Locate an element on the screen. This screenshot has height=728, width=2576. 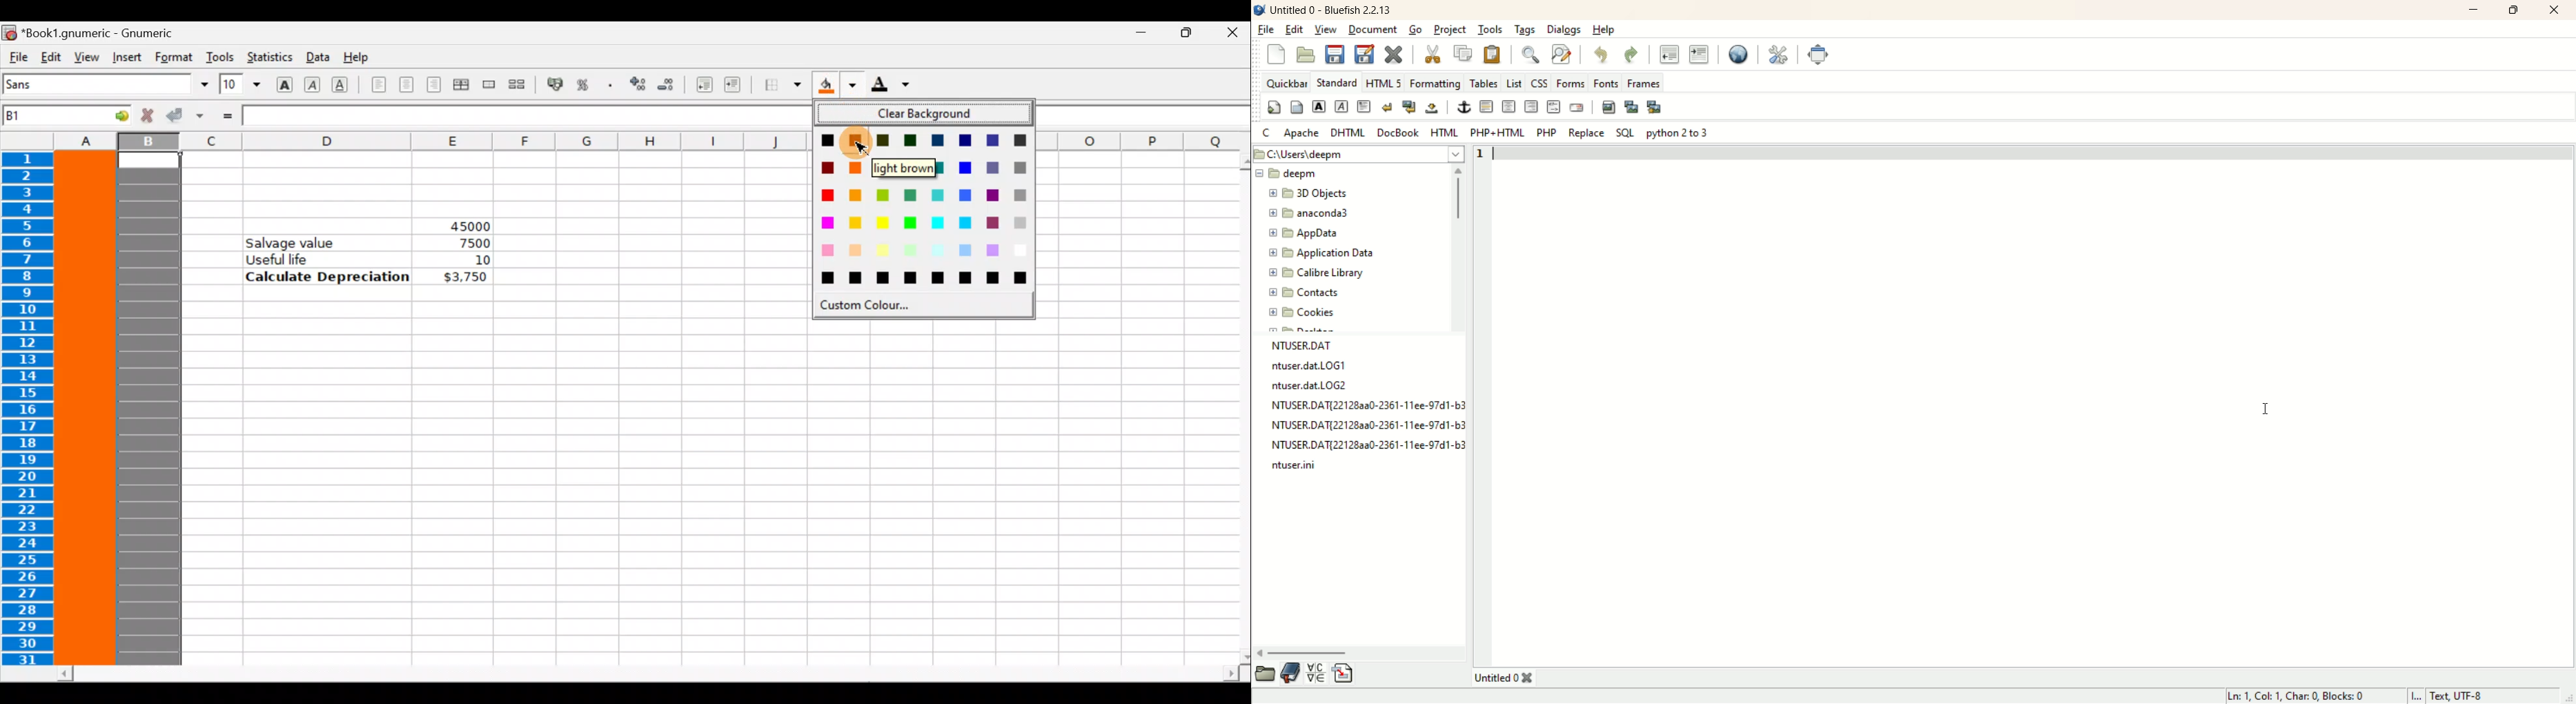
Cell name B1 is located at coordinates (46, 117).